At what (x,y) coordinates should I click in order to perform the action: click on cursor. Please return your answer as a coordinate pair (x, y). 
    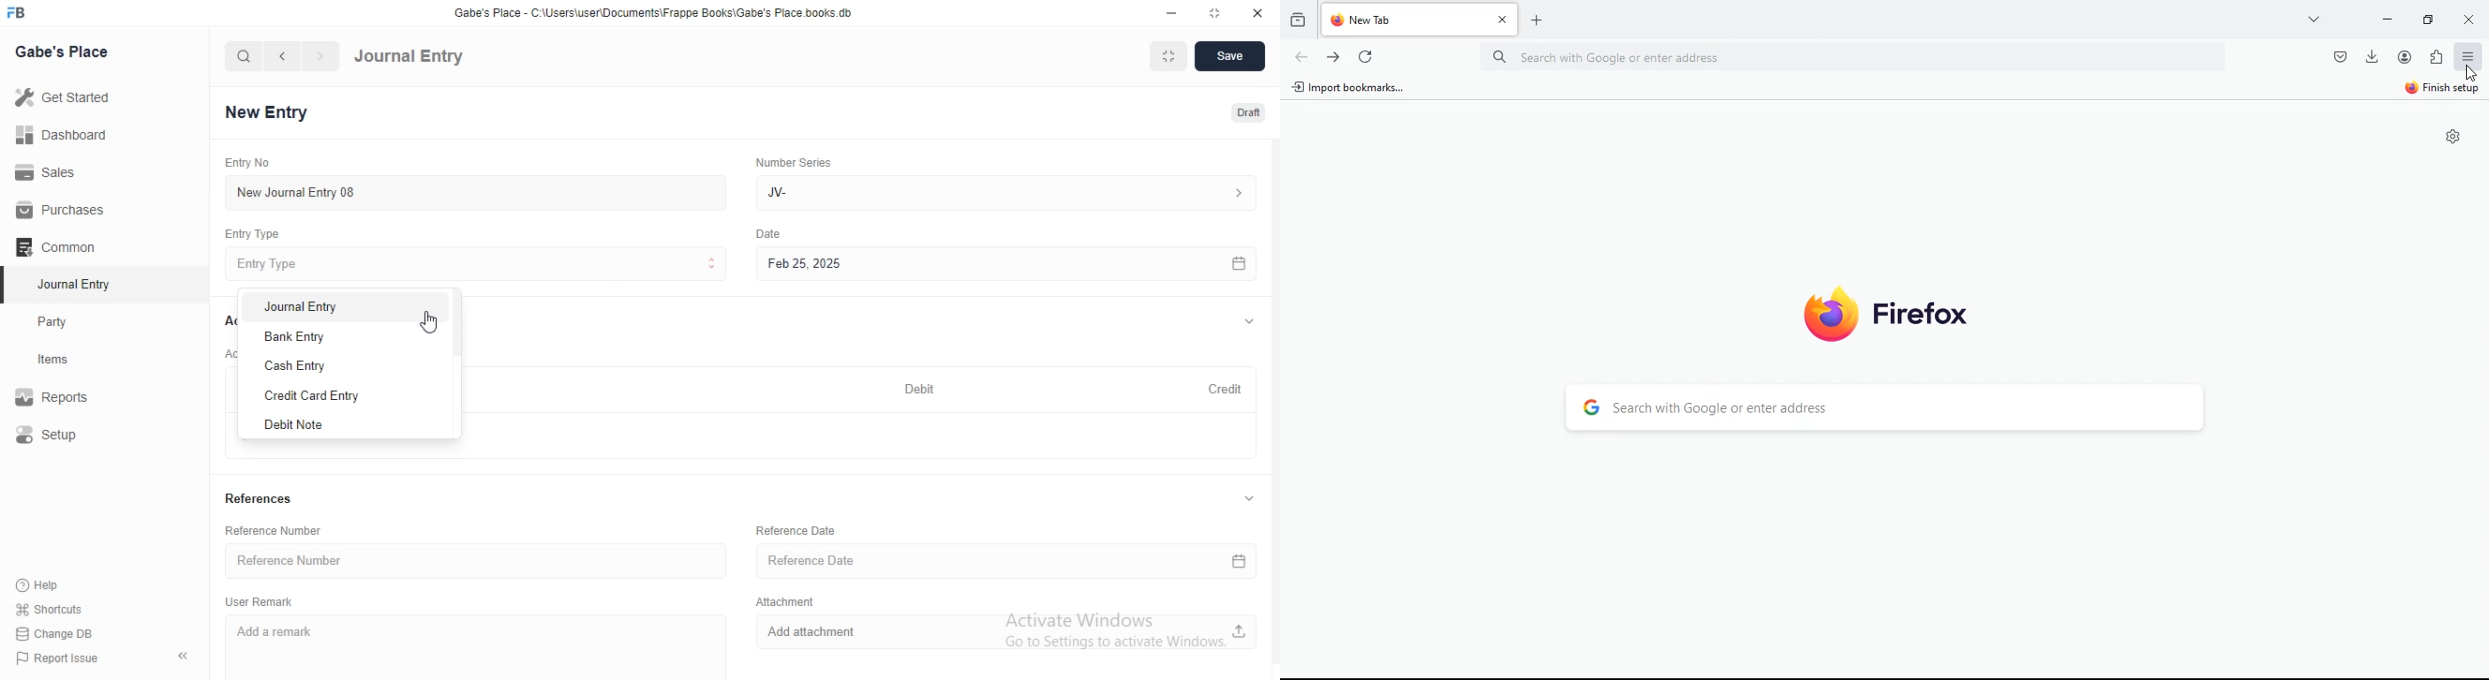
    Looking at the image, I should click on (427, 322).